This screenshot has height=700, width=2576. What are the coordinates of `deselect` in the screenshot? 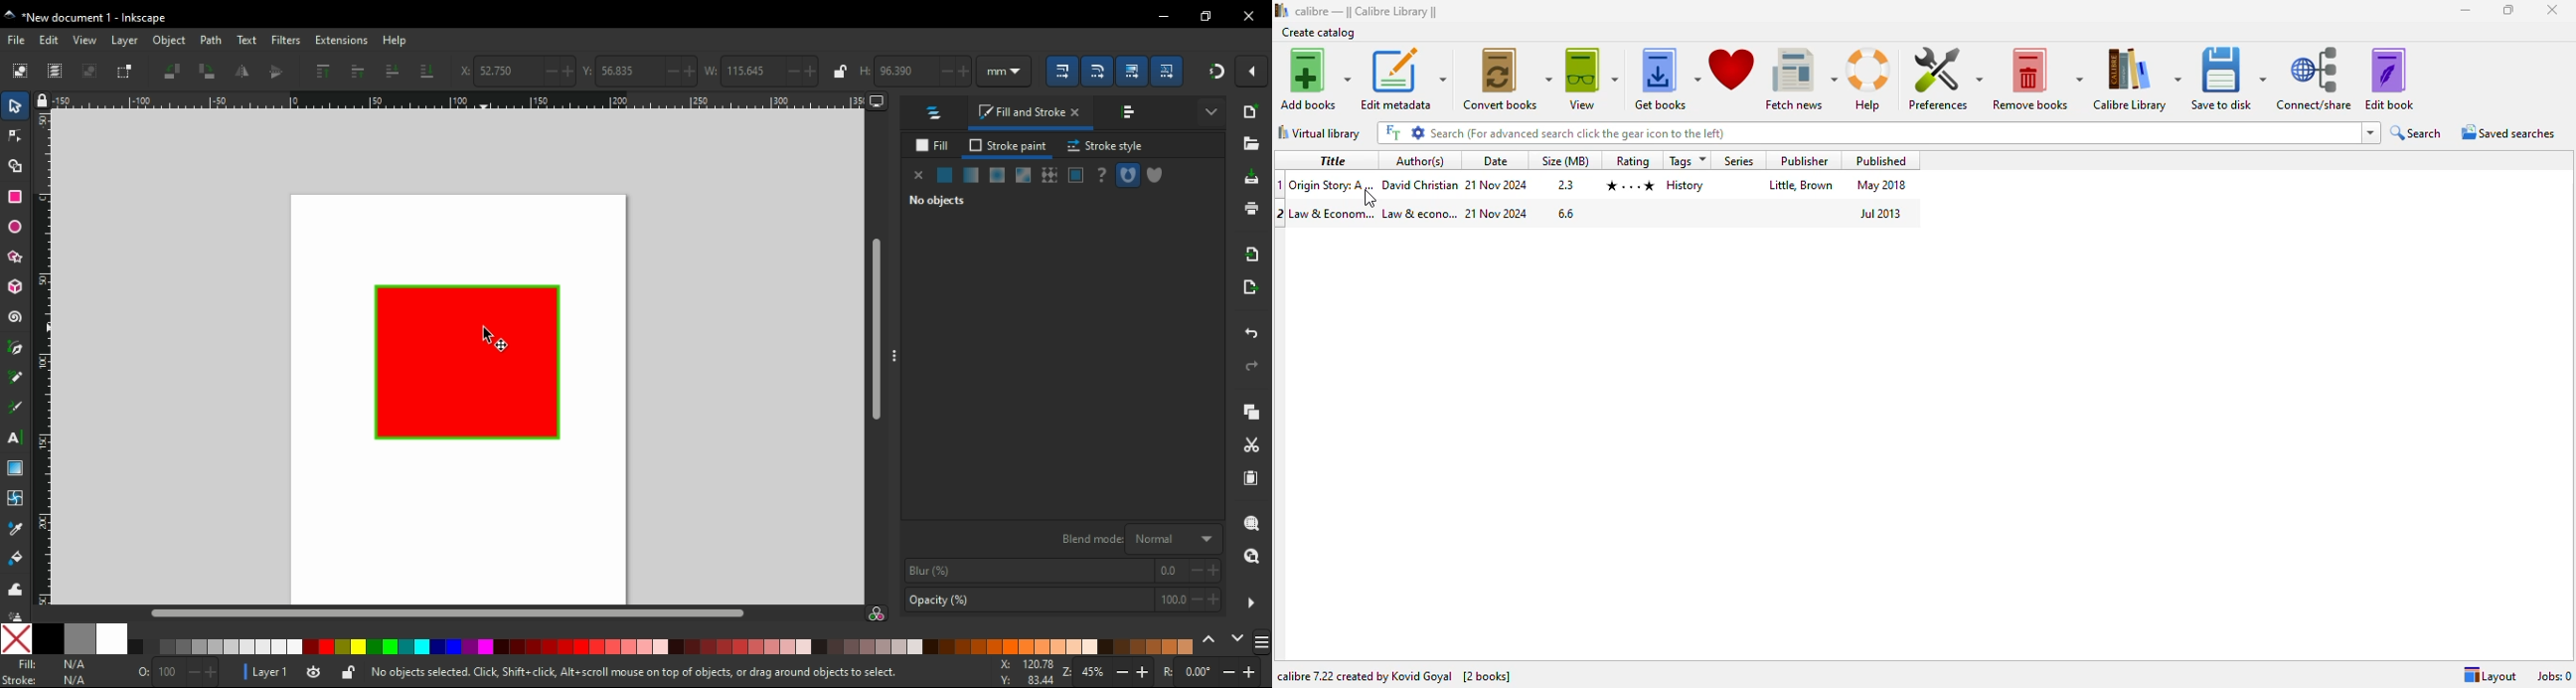 It's located at (89, 71).